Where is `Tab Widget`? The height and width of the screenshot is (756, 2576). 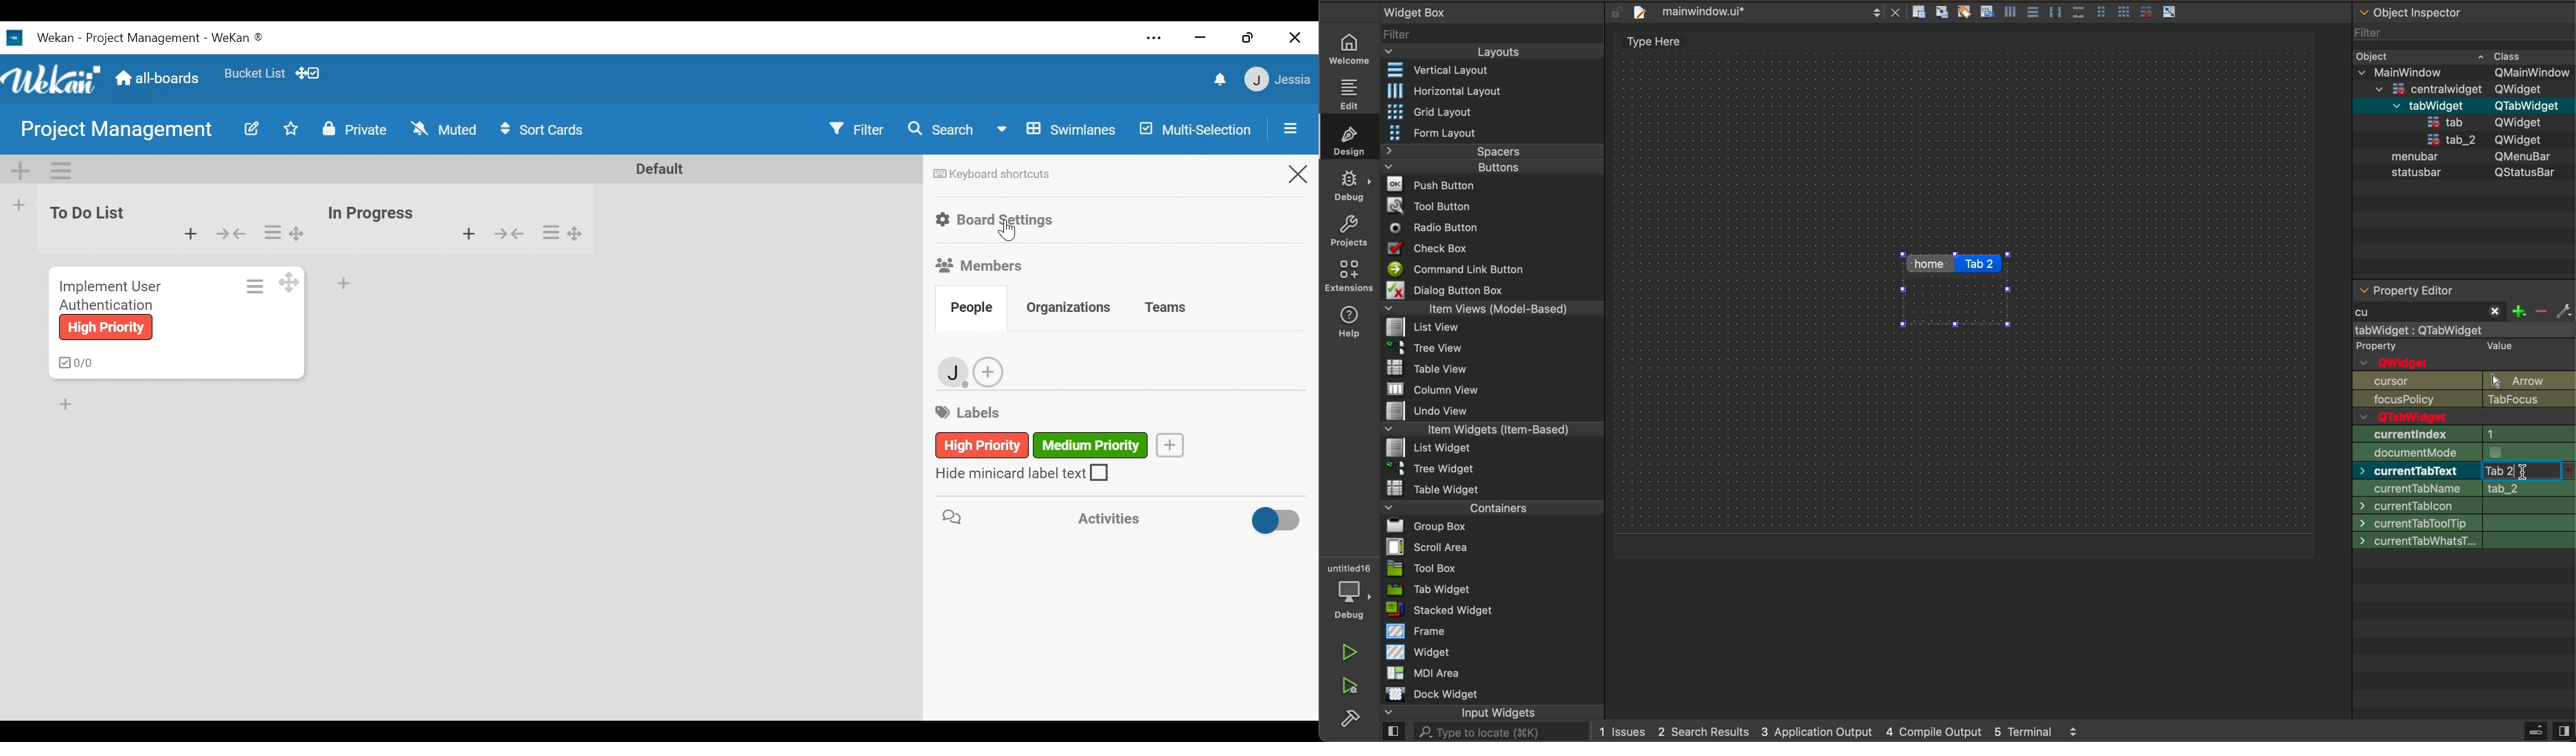
Tab Widget is located at coordinates (1432, 588).